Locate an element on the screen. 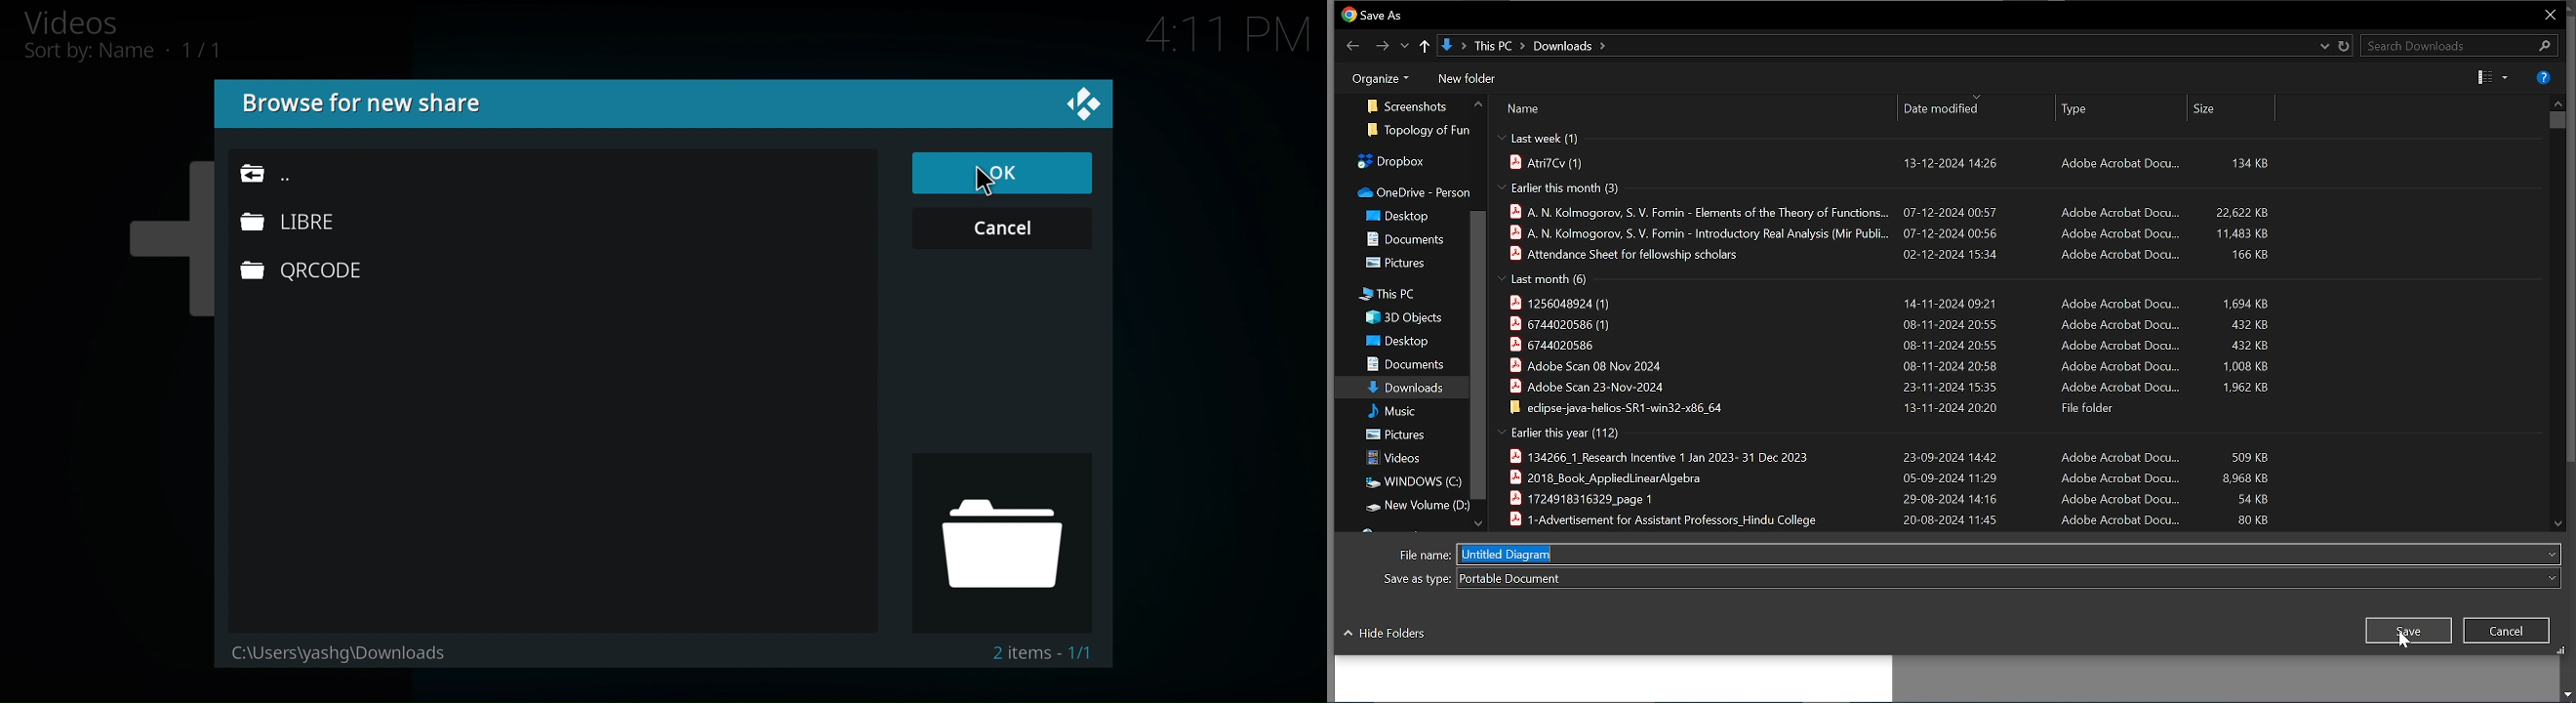 The image size is (2576, 728). 20-08-2024 11:45 is located at coordinates (1951, 520).